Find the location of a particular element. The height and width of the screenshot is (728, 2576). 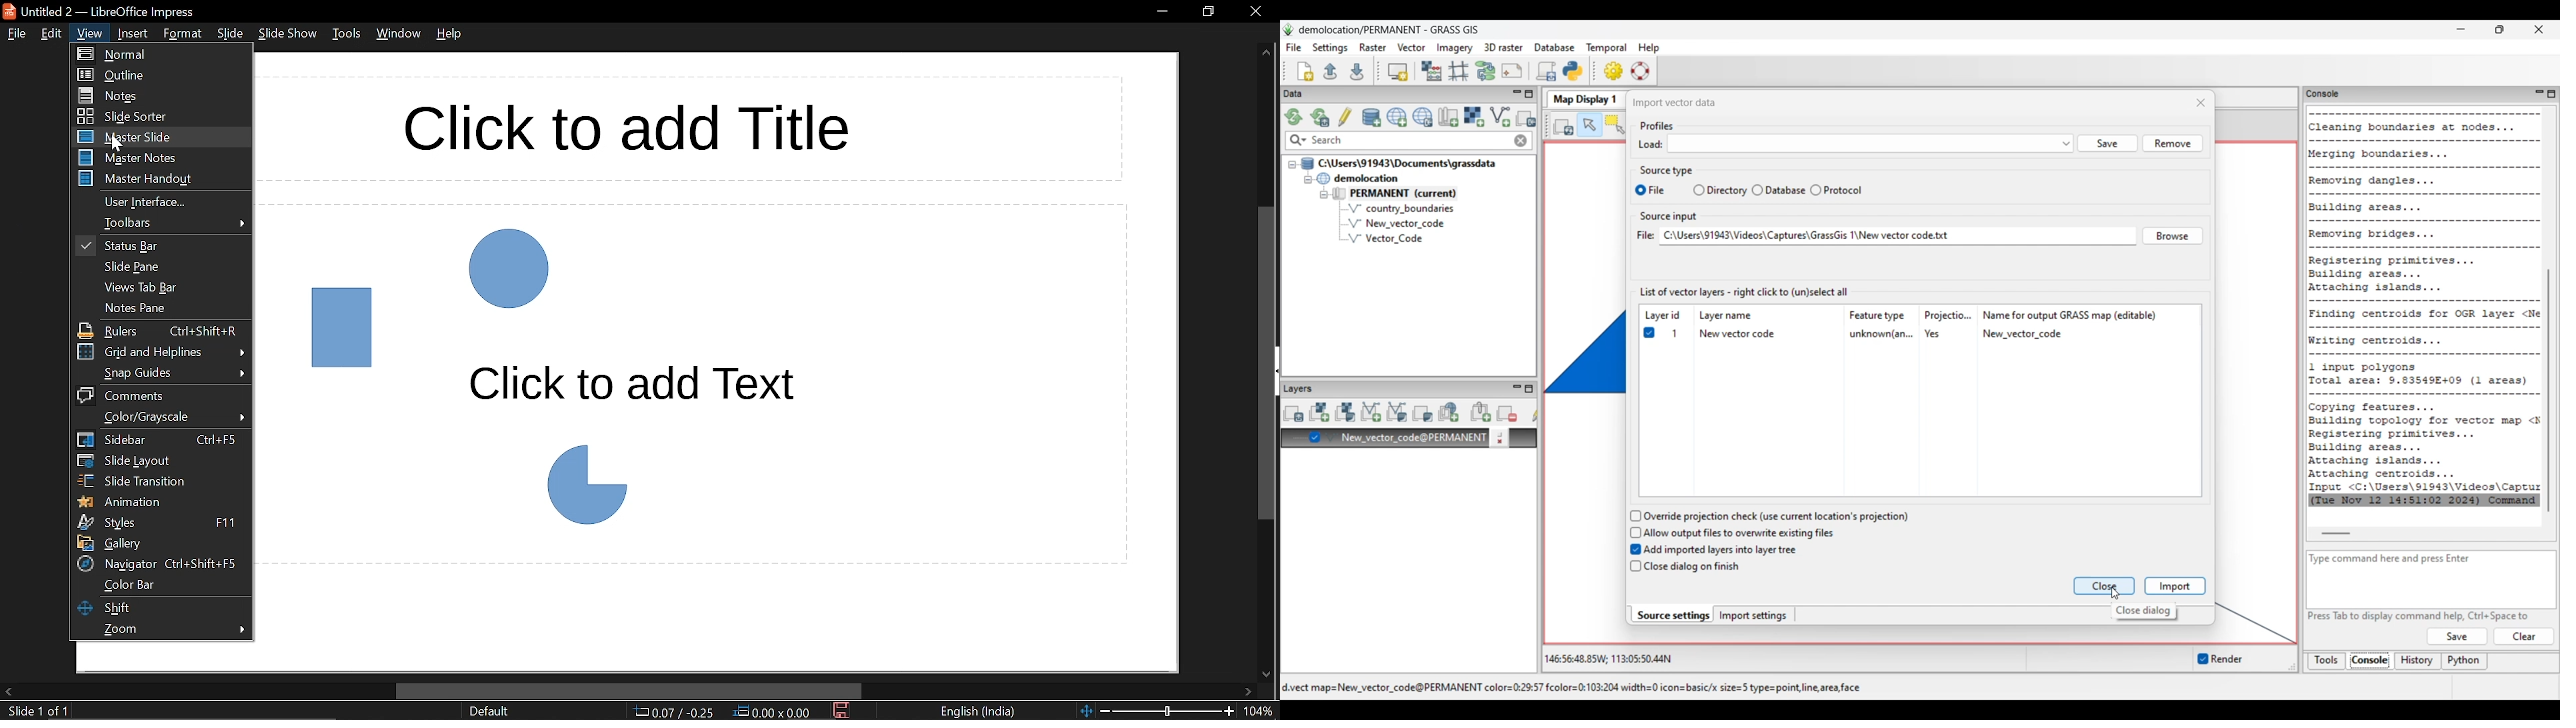

Shift is located at coordinates (157, 608).